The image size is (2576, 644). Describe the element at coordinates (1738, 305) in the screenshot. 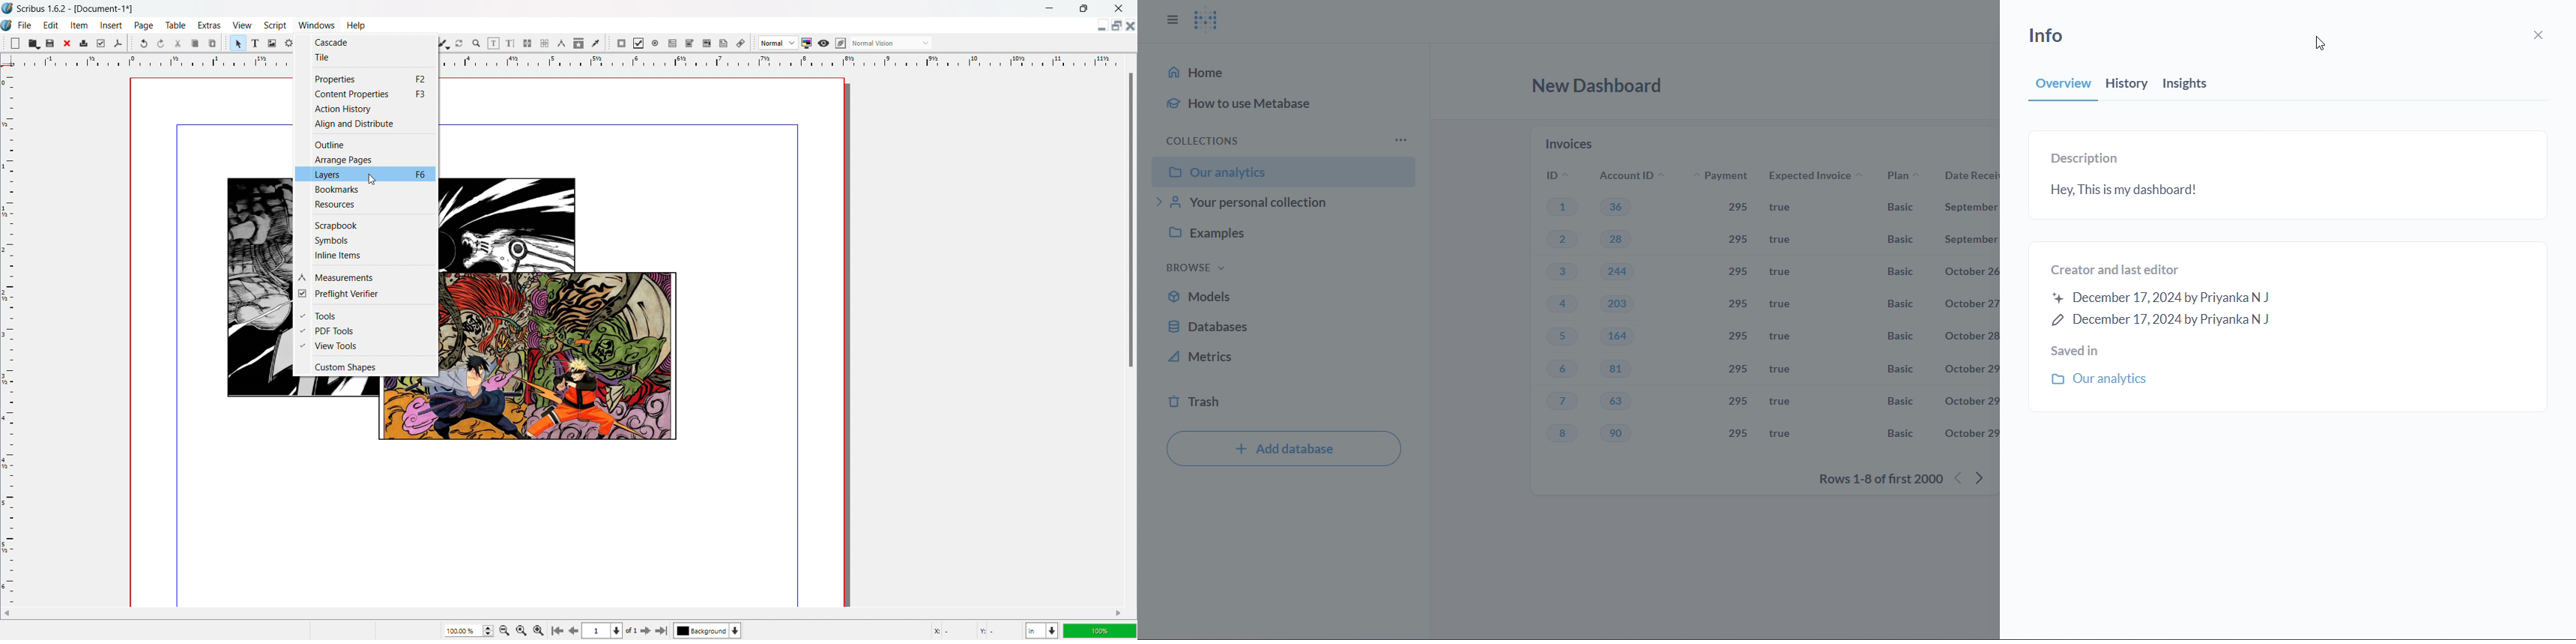

I see `295` at that location.